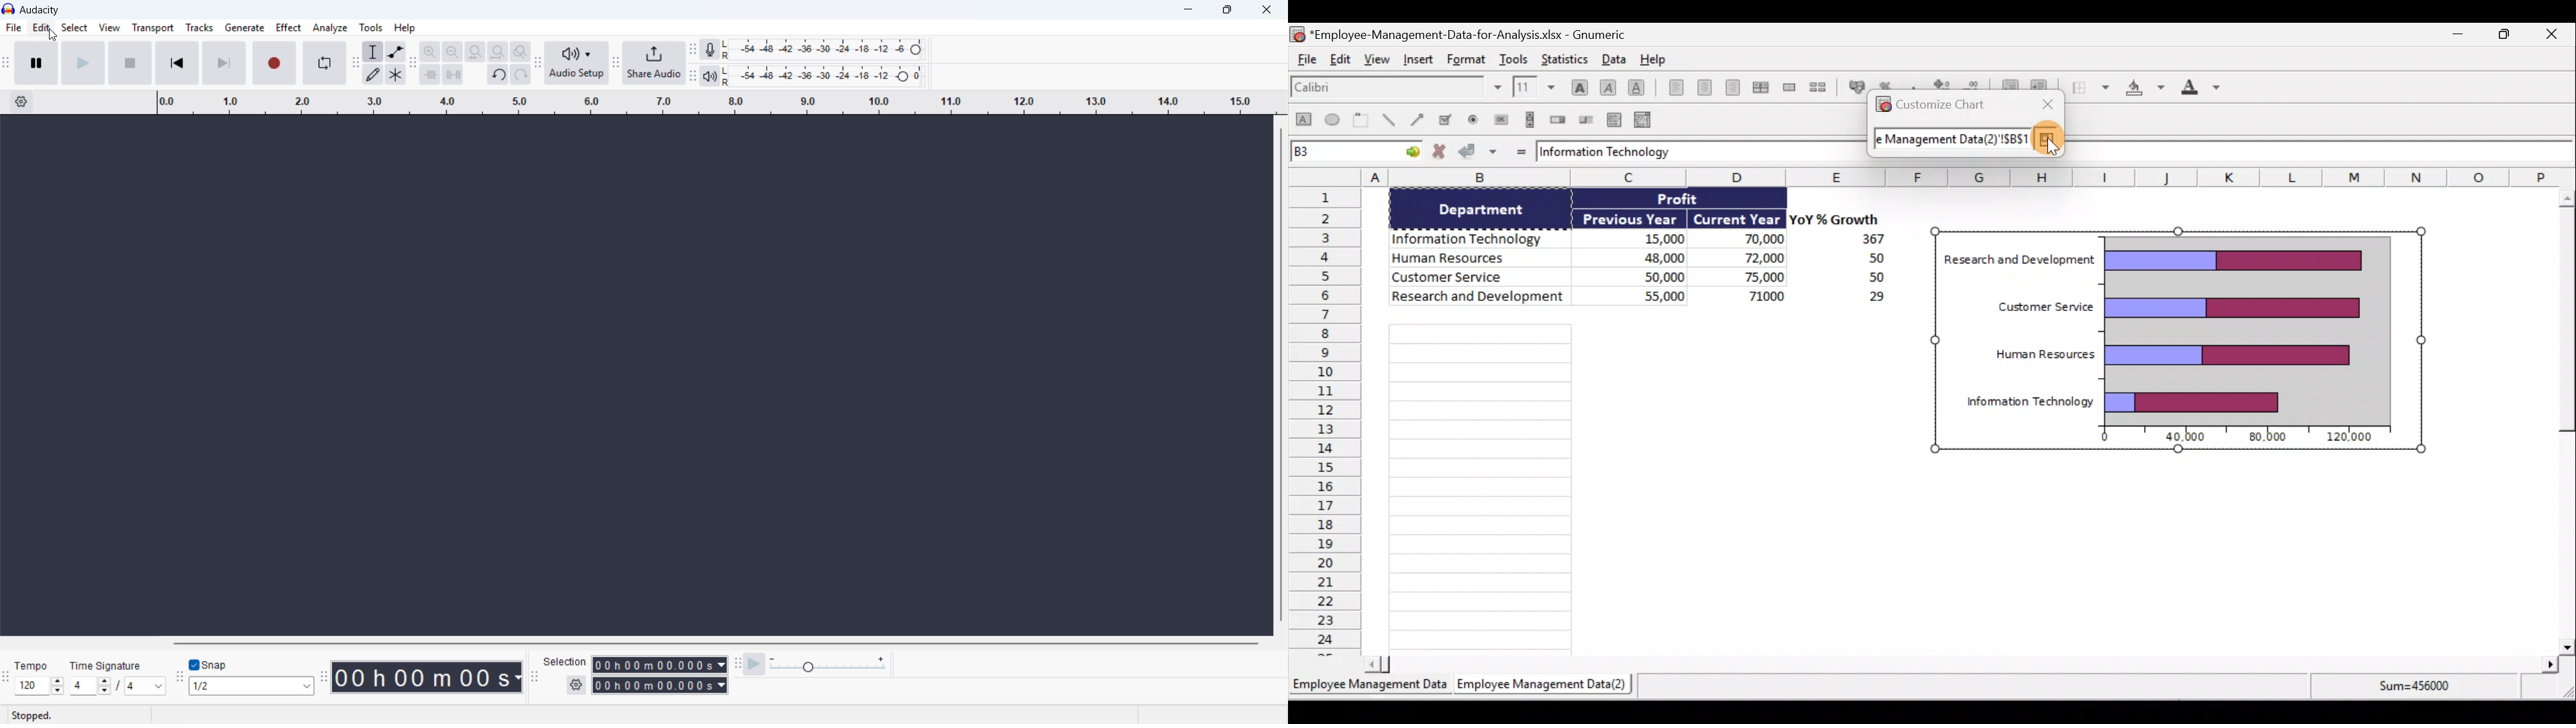 The width and height of the screenshot is (2576, 728). I want to click on time signature toolbar, so click(6, 679).